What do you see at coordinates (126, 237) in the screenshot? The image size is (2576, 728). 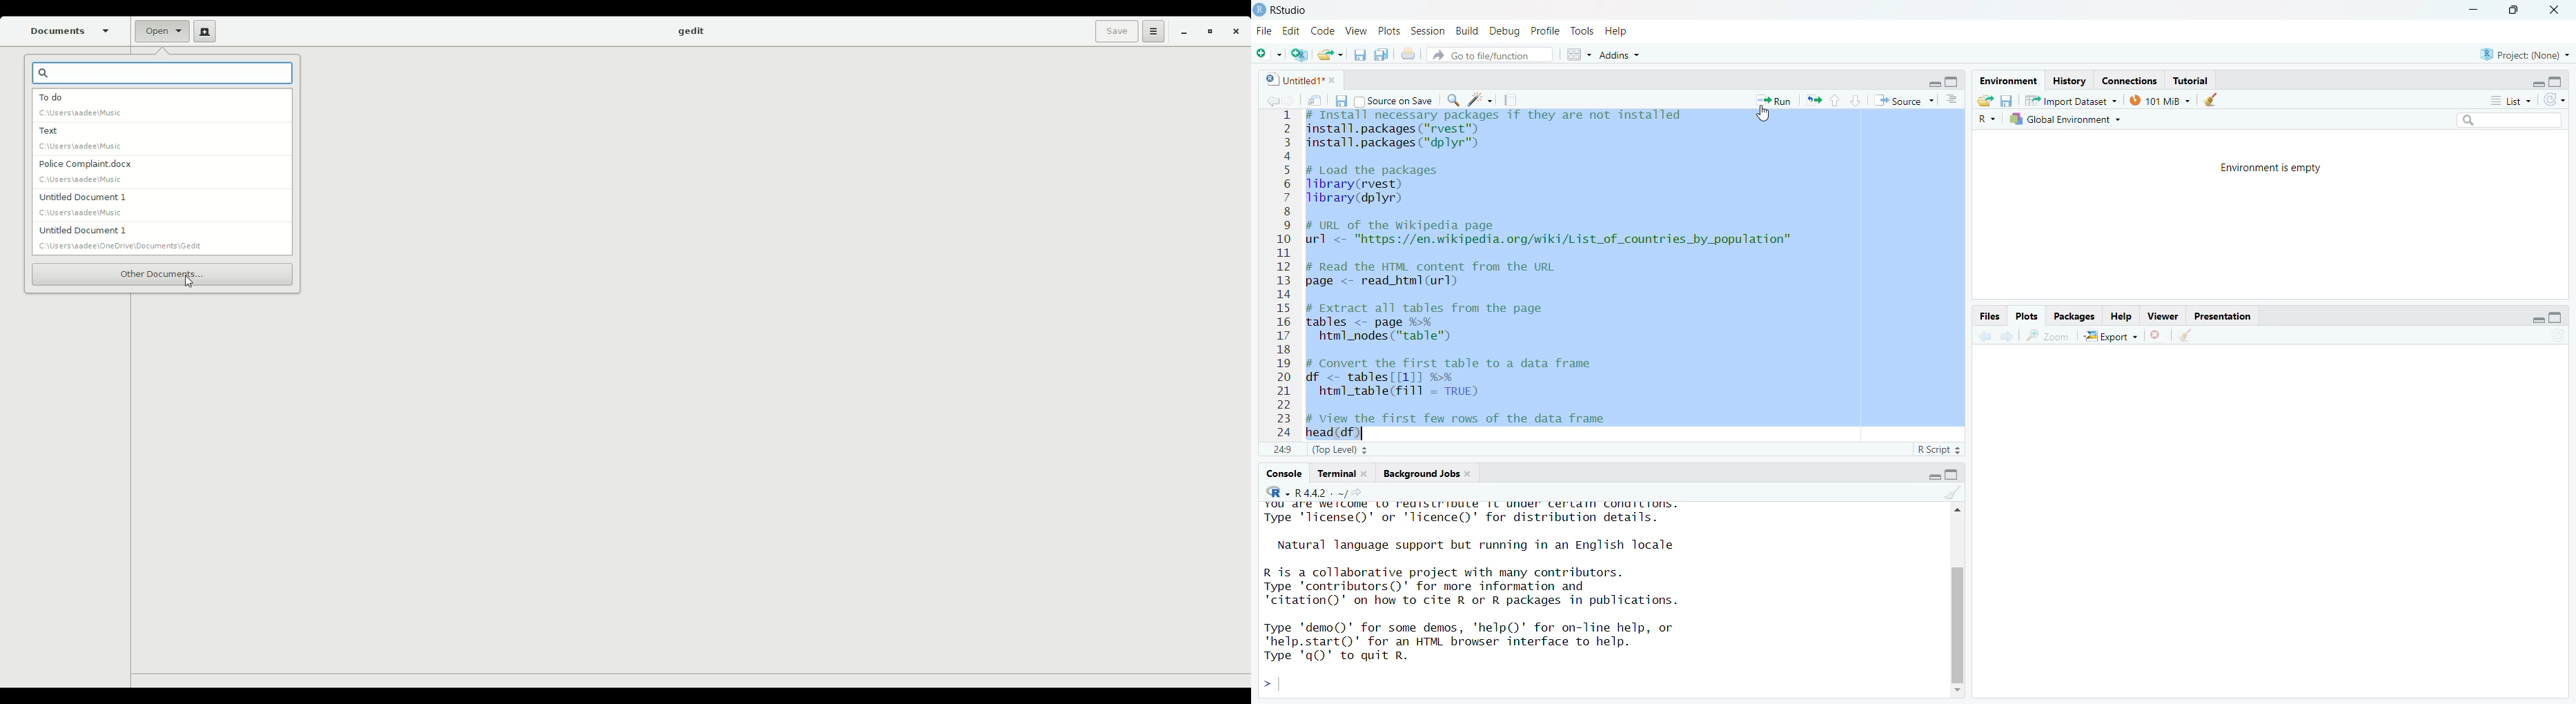 I see `Untitled document 1` at bounding box center [126, 237].